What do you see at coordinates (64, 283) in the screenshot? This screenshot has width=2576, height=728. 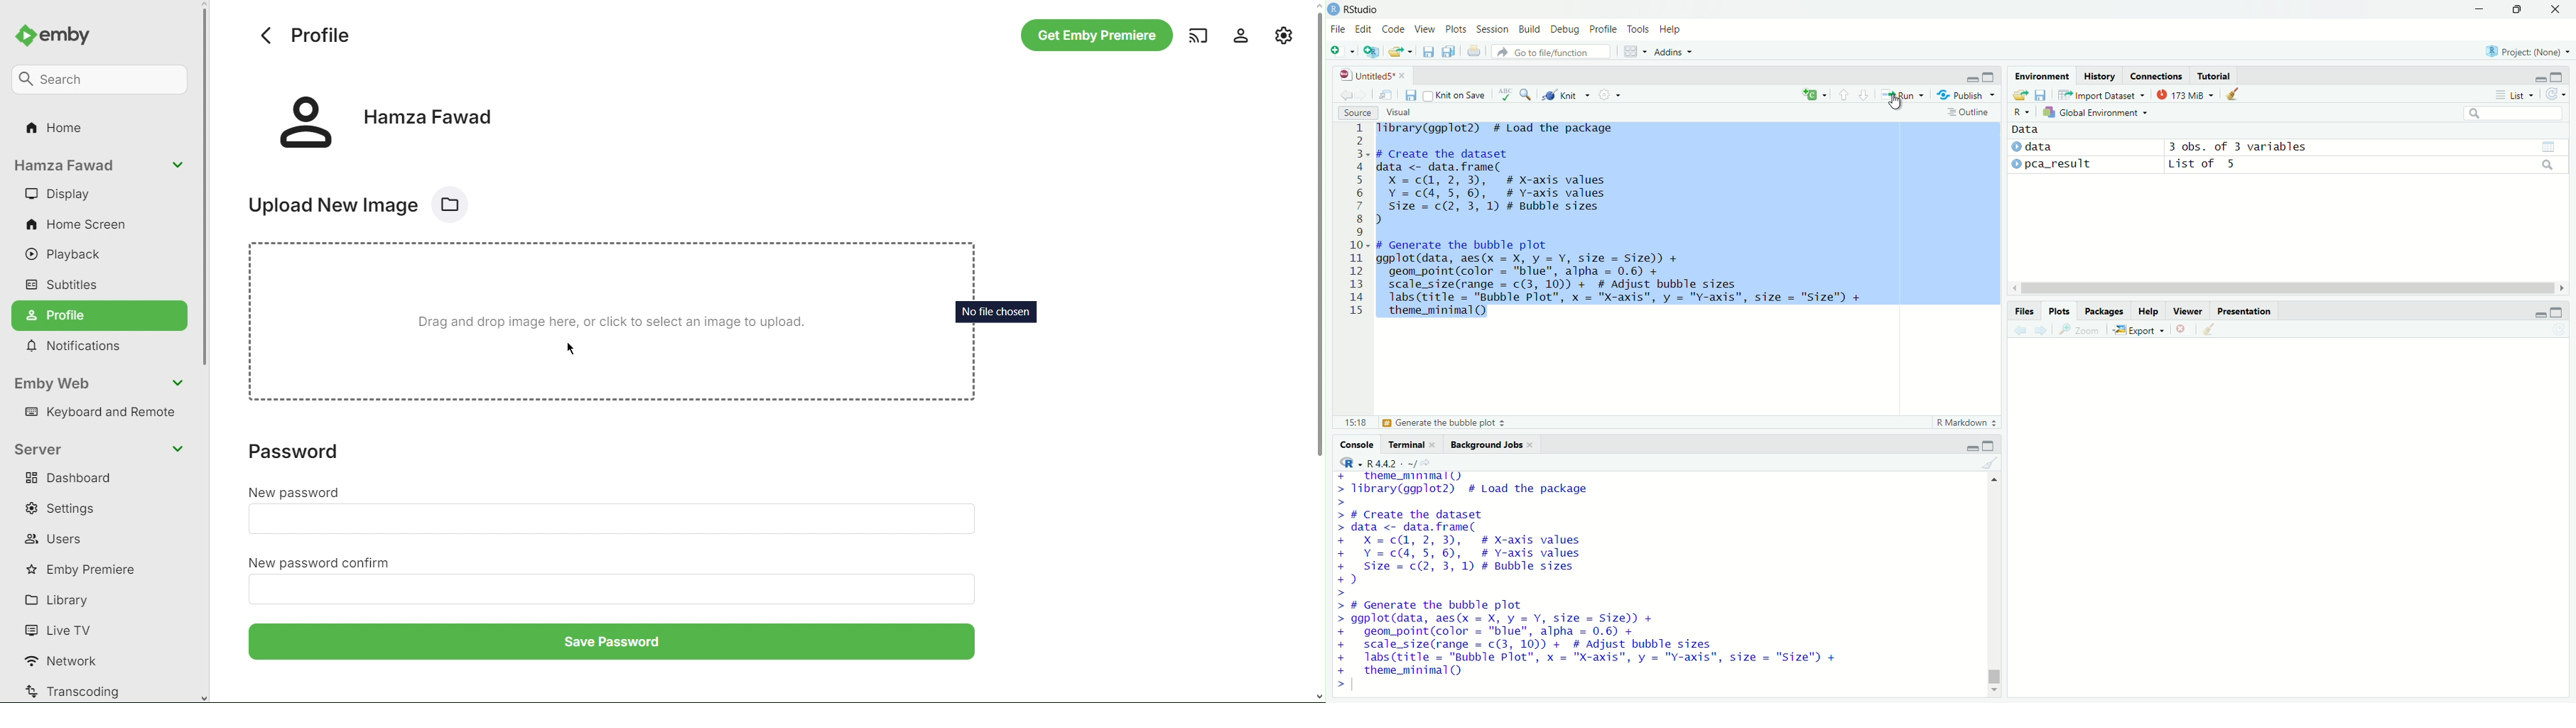 I see `Subtitles` at bounding box center [64, 283].